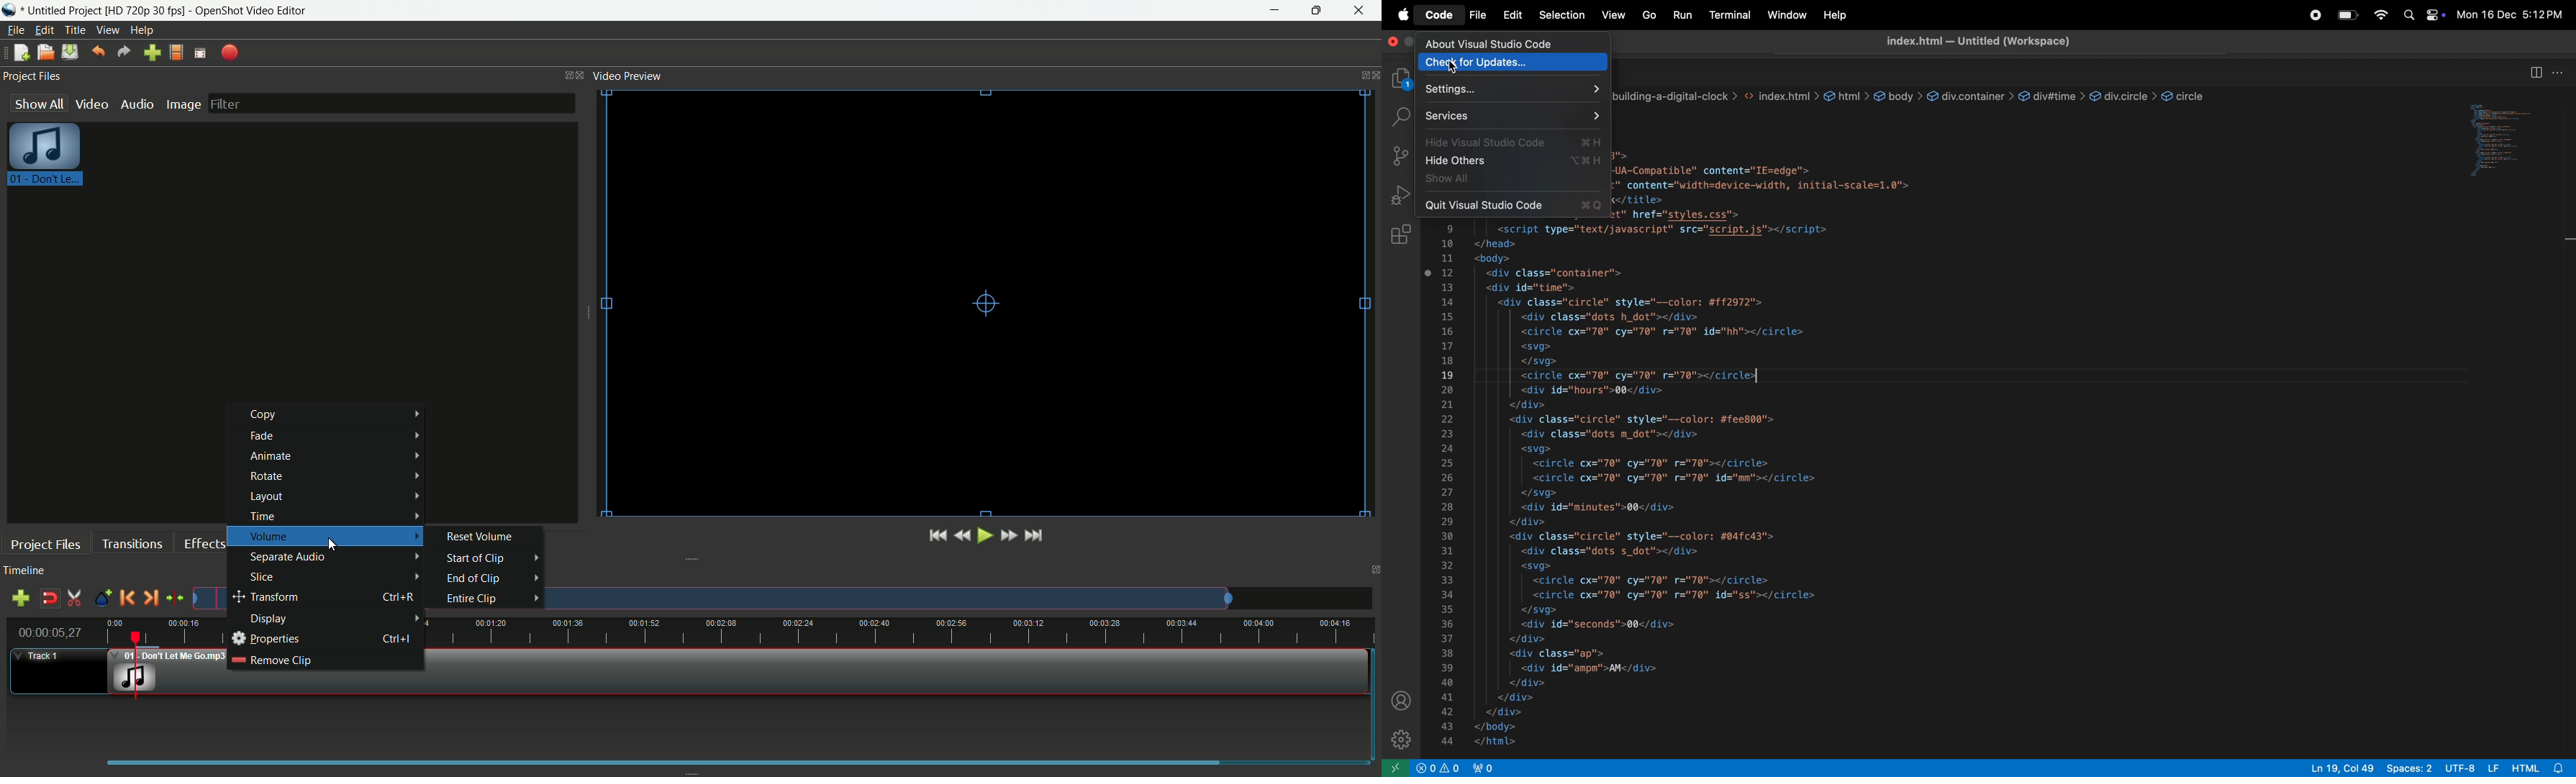  What do you see at coordinates (27, 571) in the screenshot?
I see `timeline` at bounding box center [27, 571].